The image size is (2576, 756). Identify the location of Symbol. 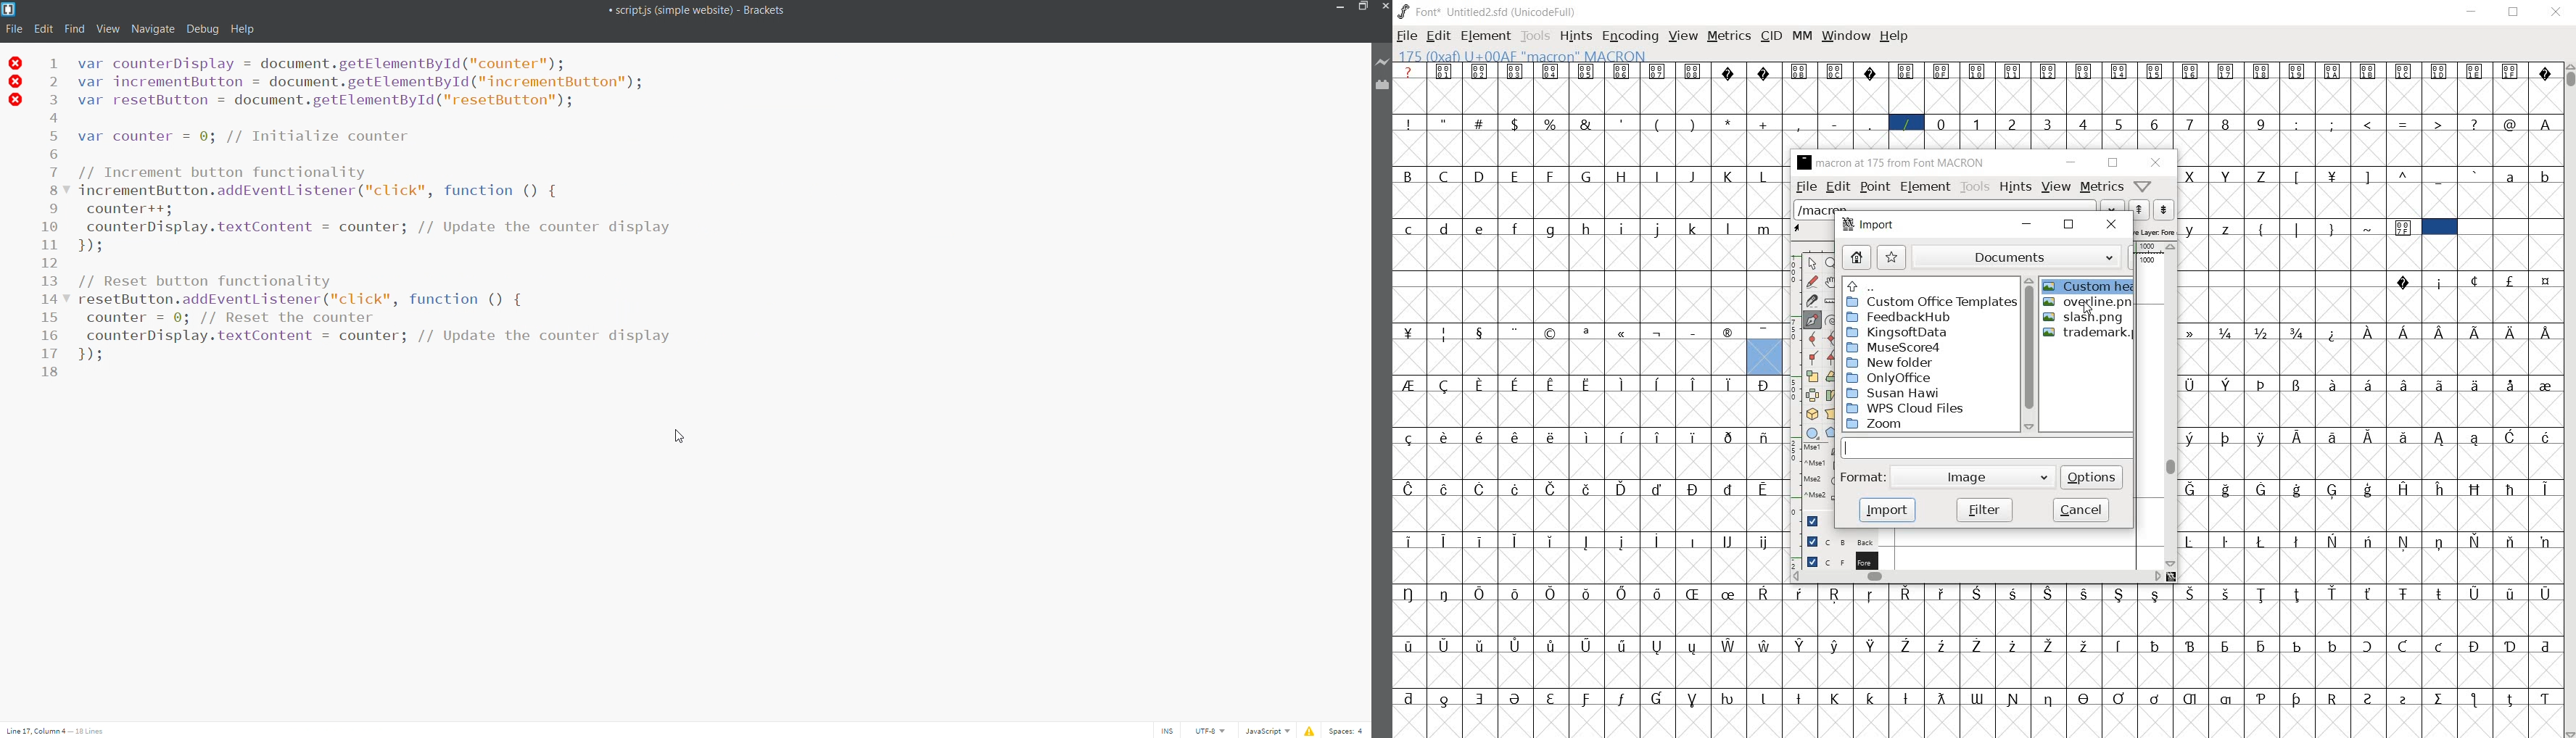
(1907, 646).